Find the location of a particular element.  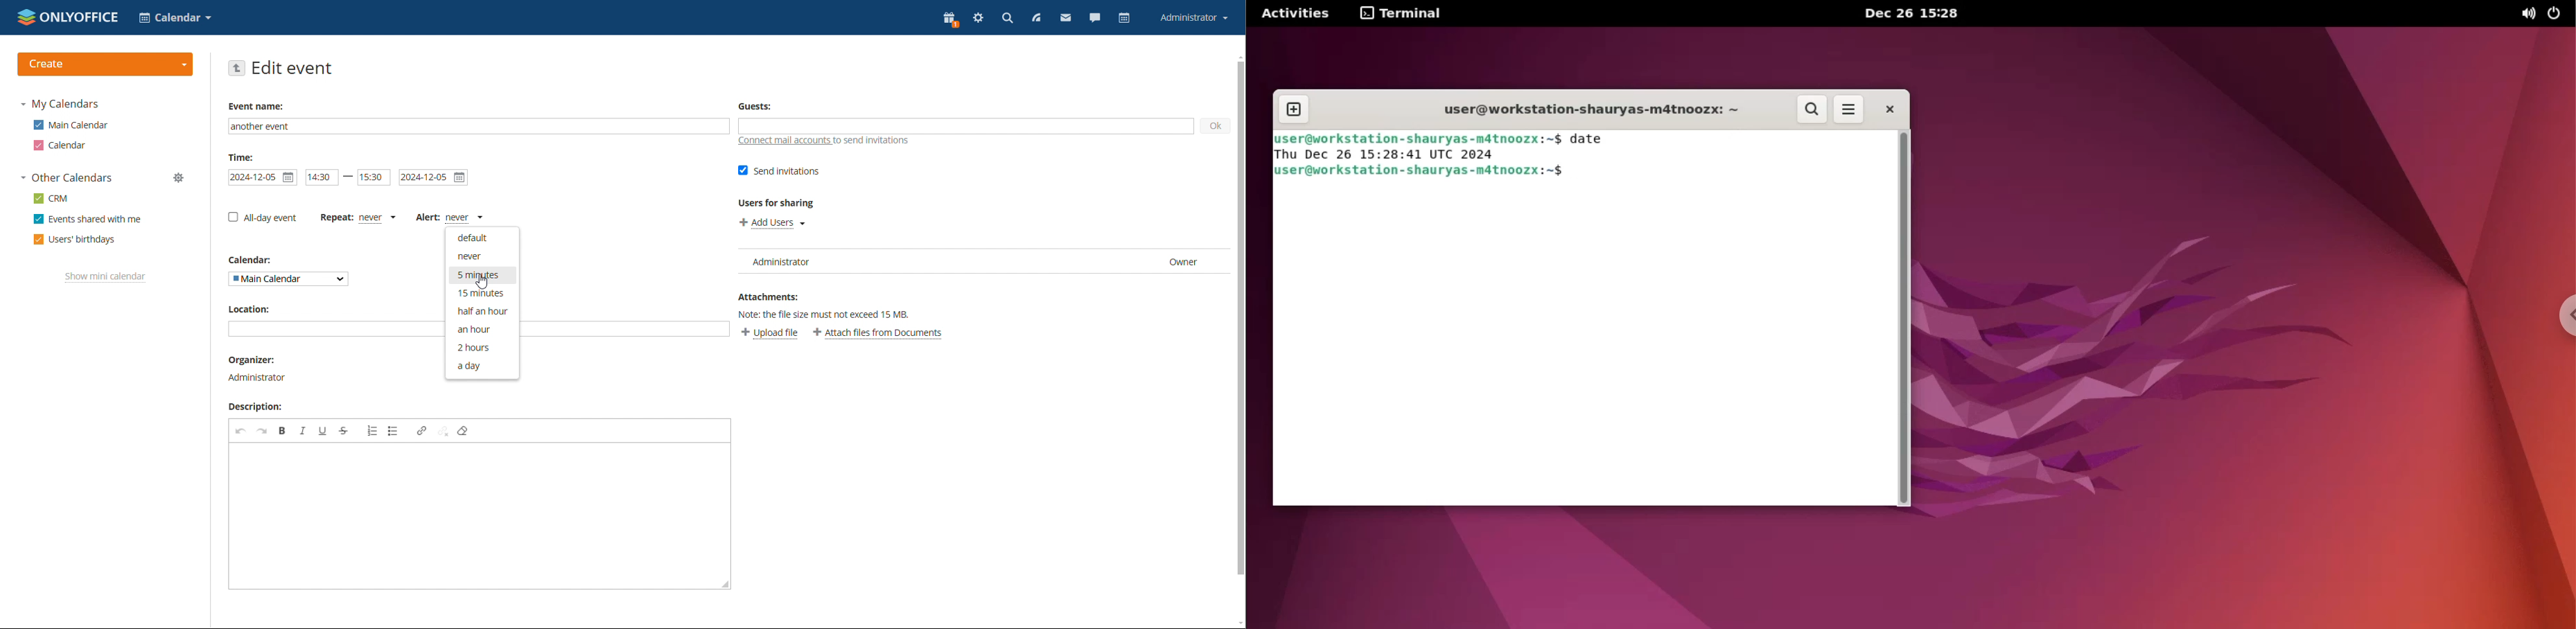

unlink is located at coordinates (443, 431).